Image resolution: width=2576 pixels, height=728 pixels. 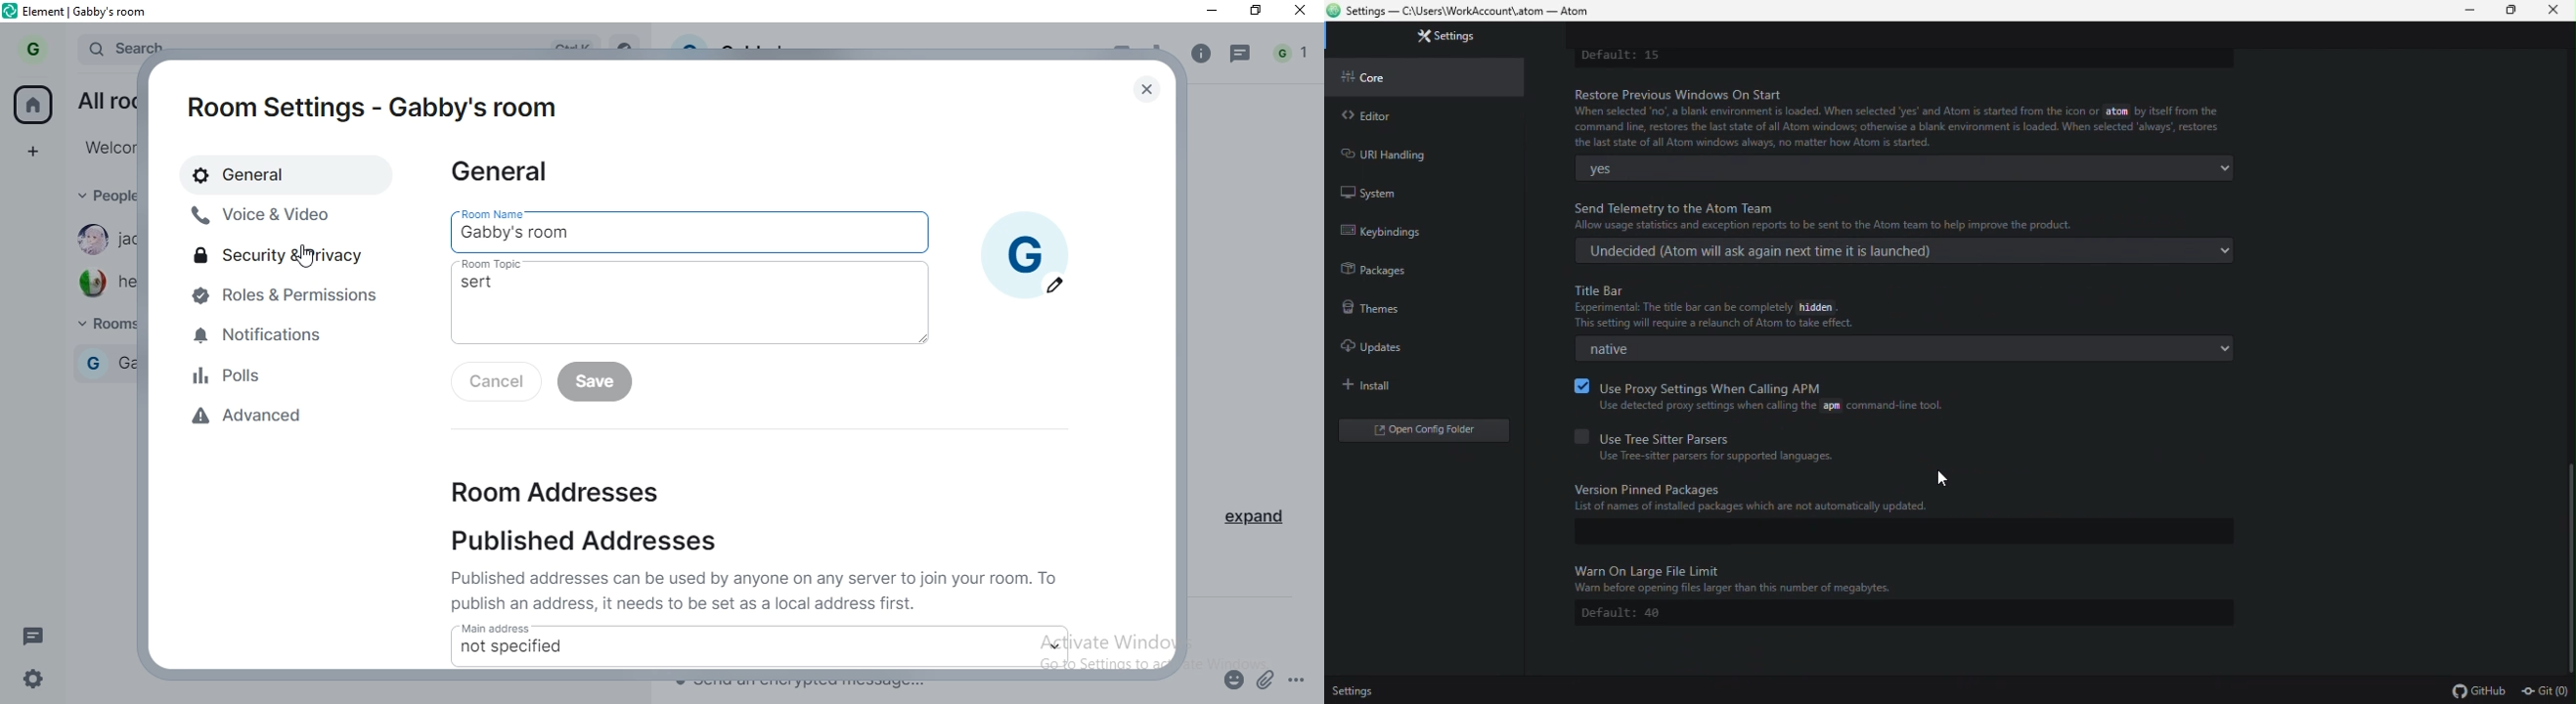 What do you see at coordinates (32, 104) in the screenshot?
I see `home` at bounding box center [32, 104].